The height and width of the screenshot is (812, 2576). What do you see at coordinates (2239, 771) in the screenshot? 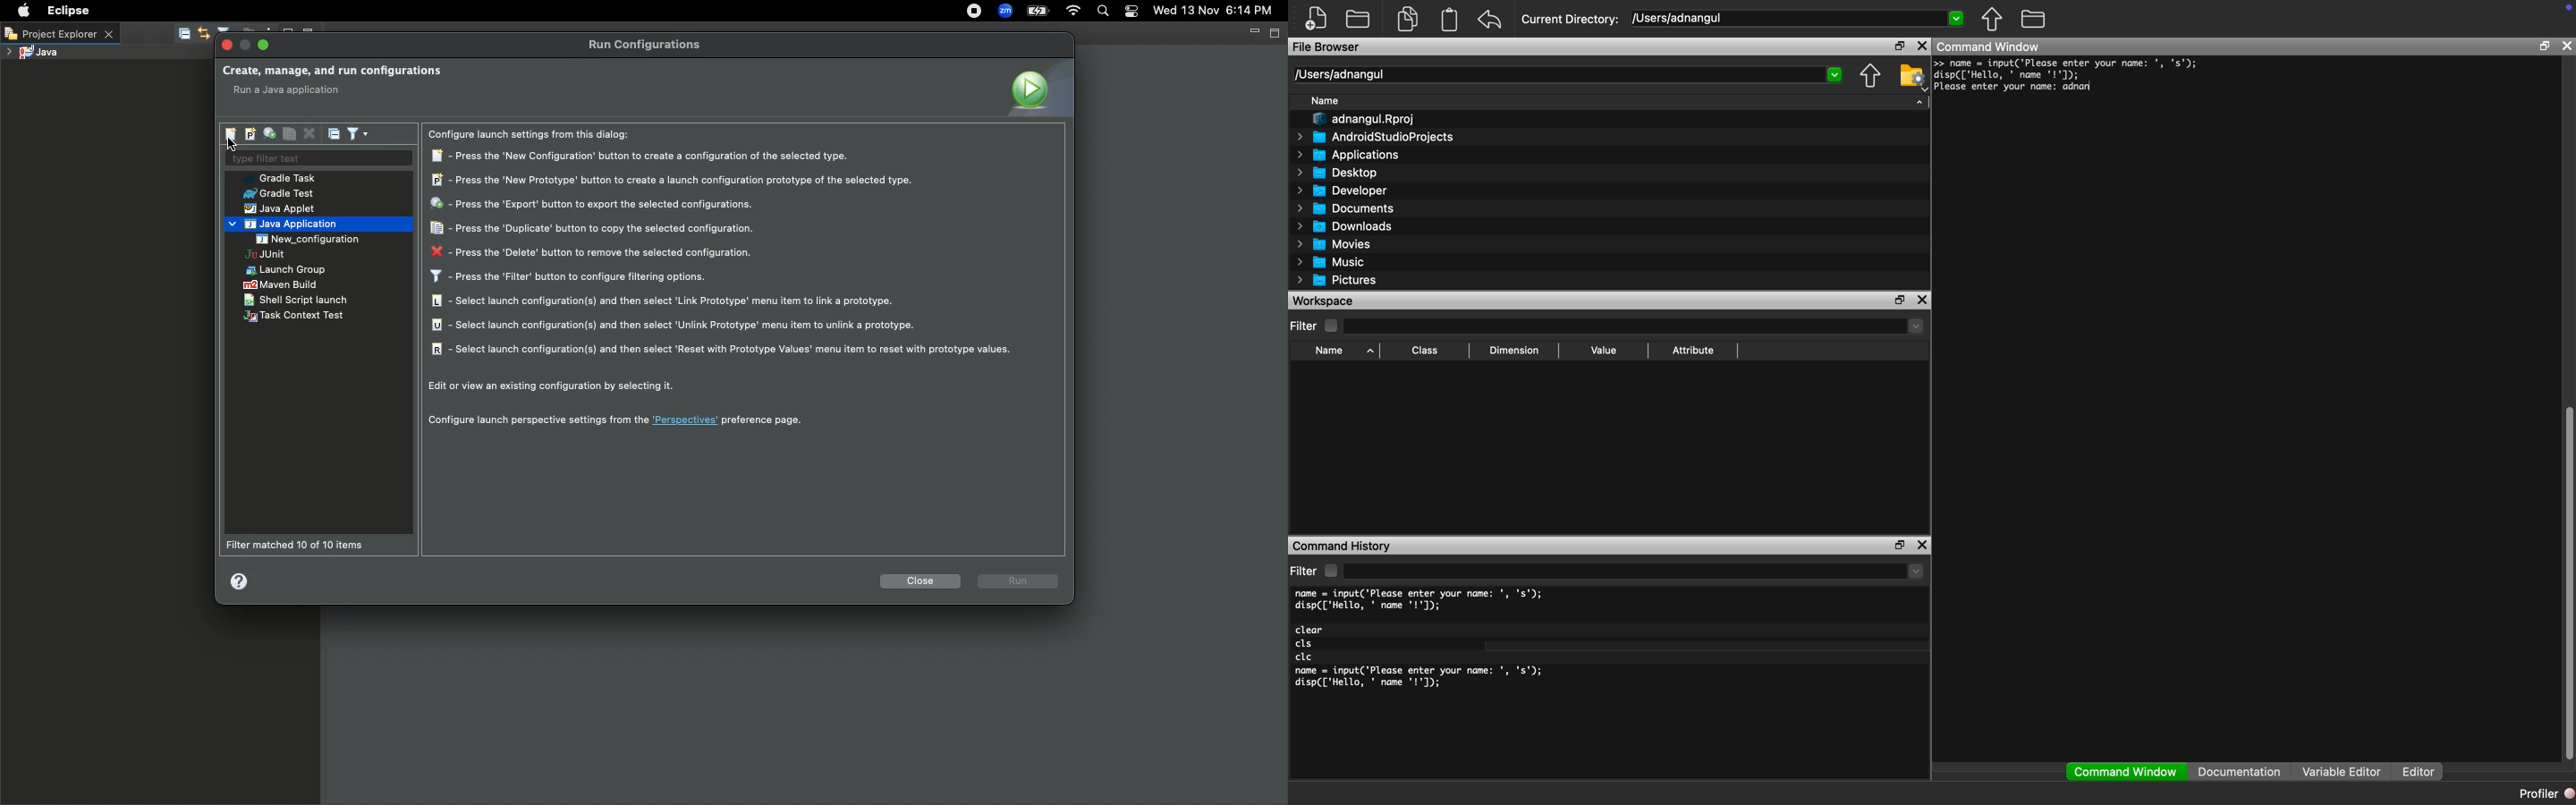
I see `Documentation` at bounding box center [2239, 771].